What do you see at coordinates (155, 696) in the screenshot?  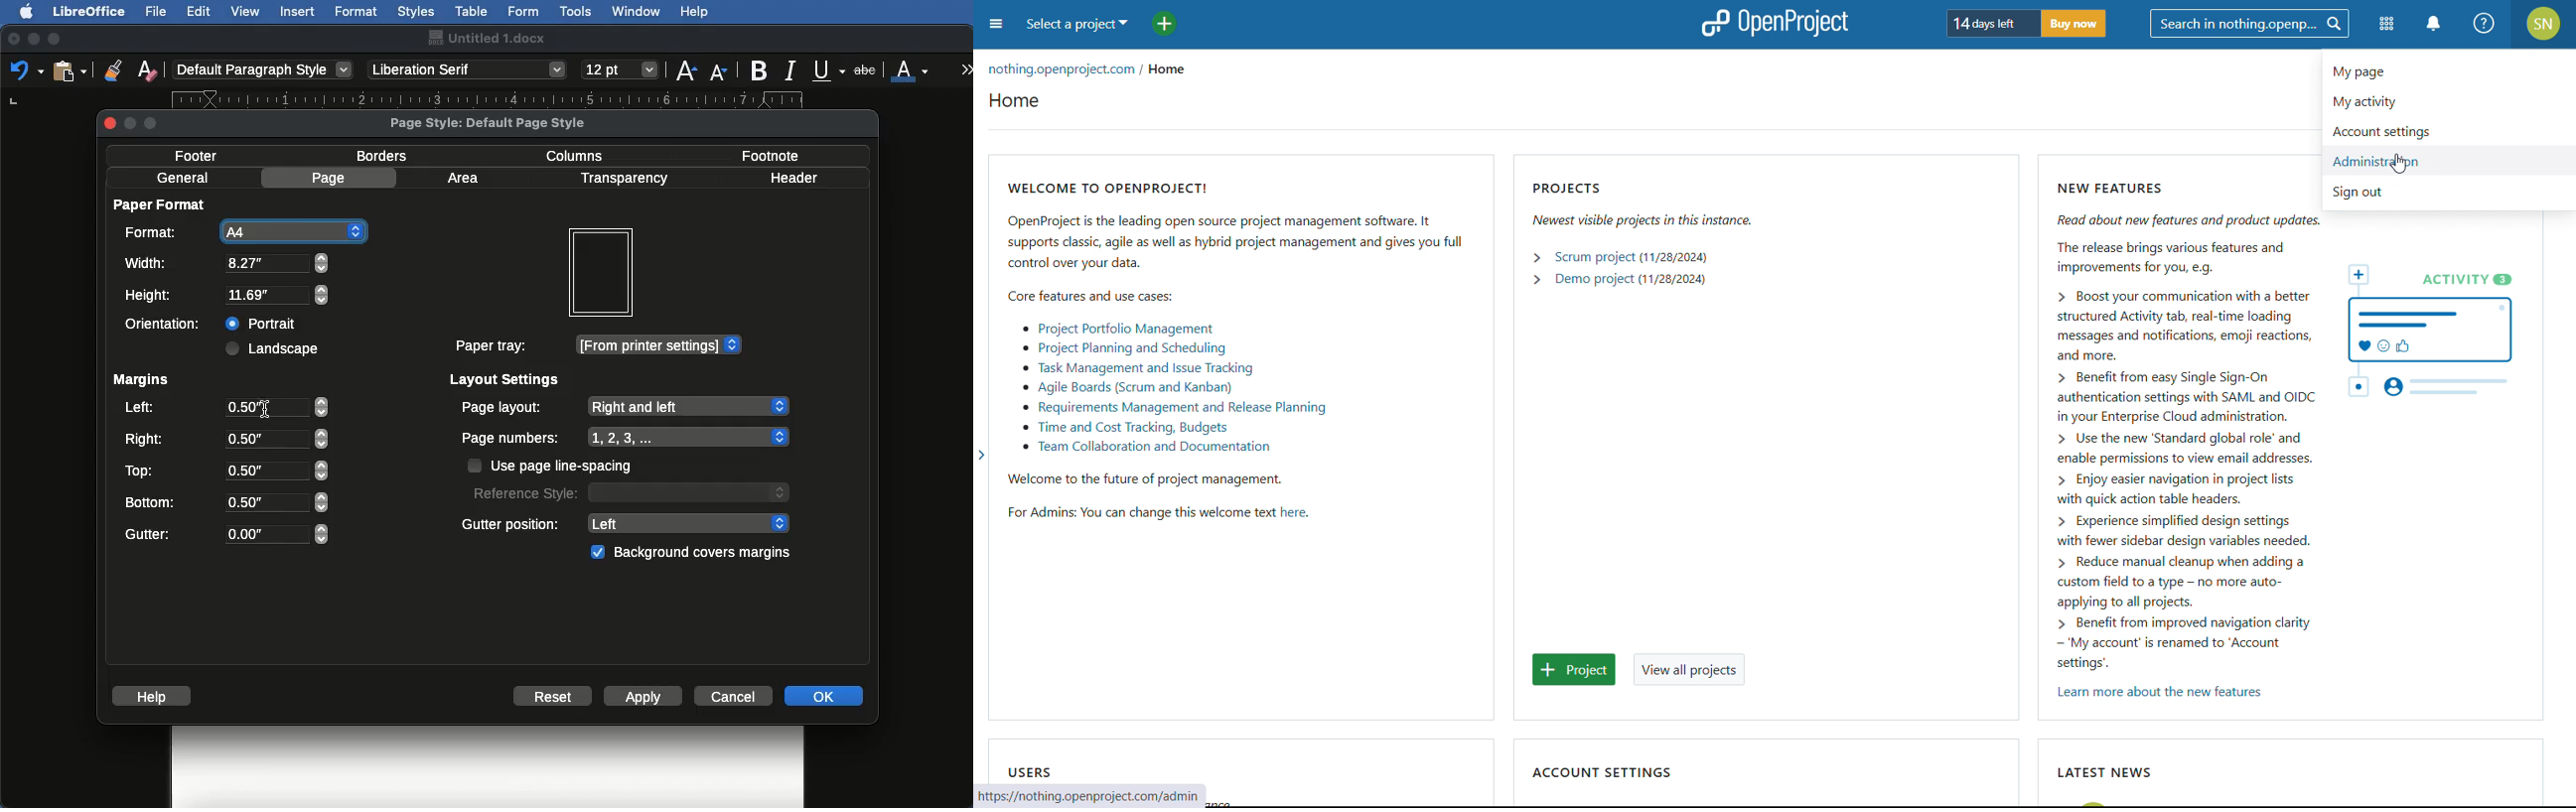 I see `Help` at bounding box center [155, 696].